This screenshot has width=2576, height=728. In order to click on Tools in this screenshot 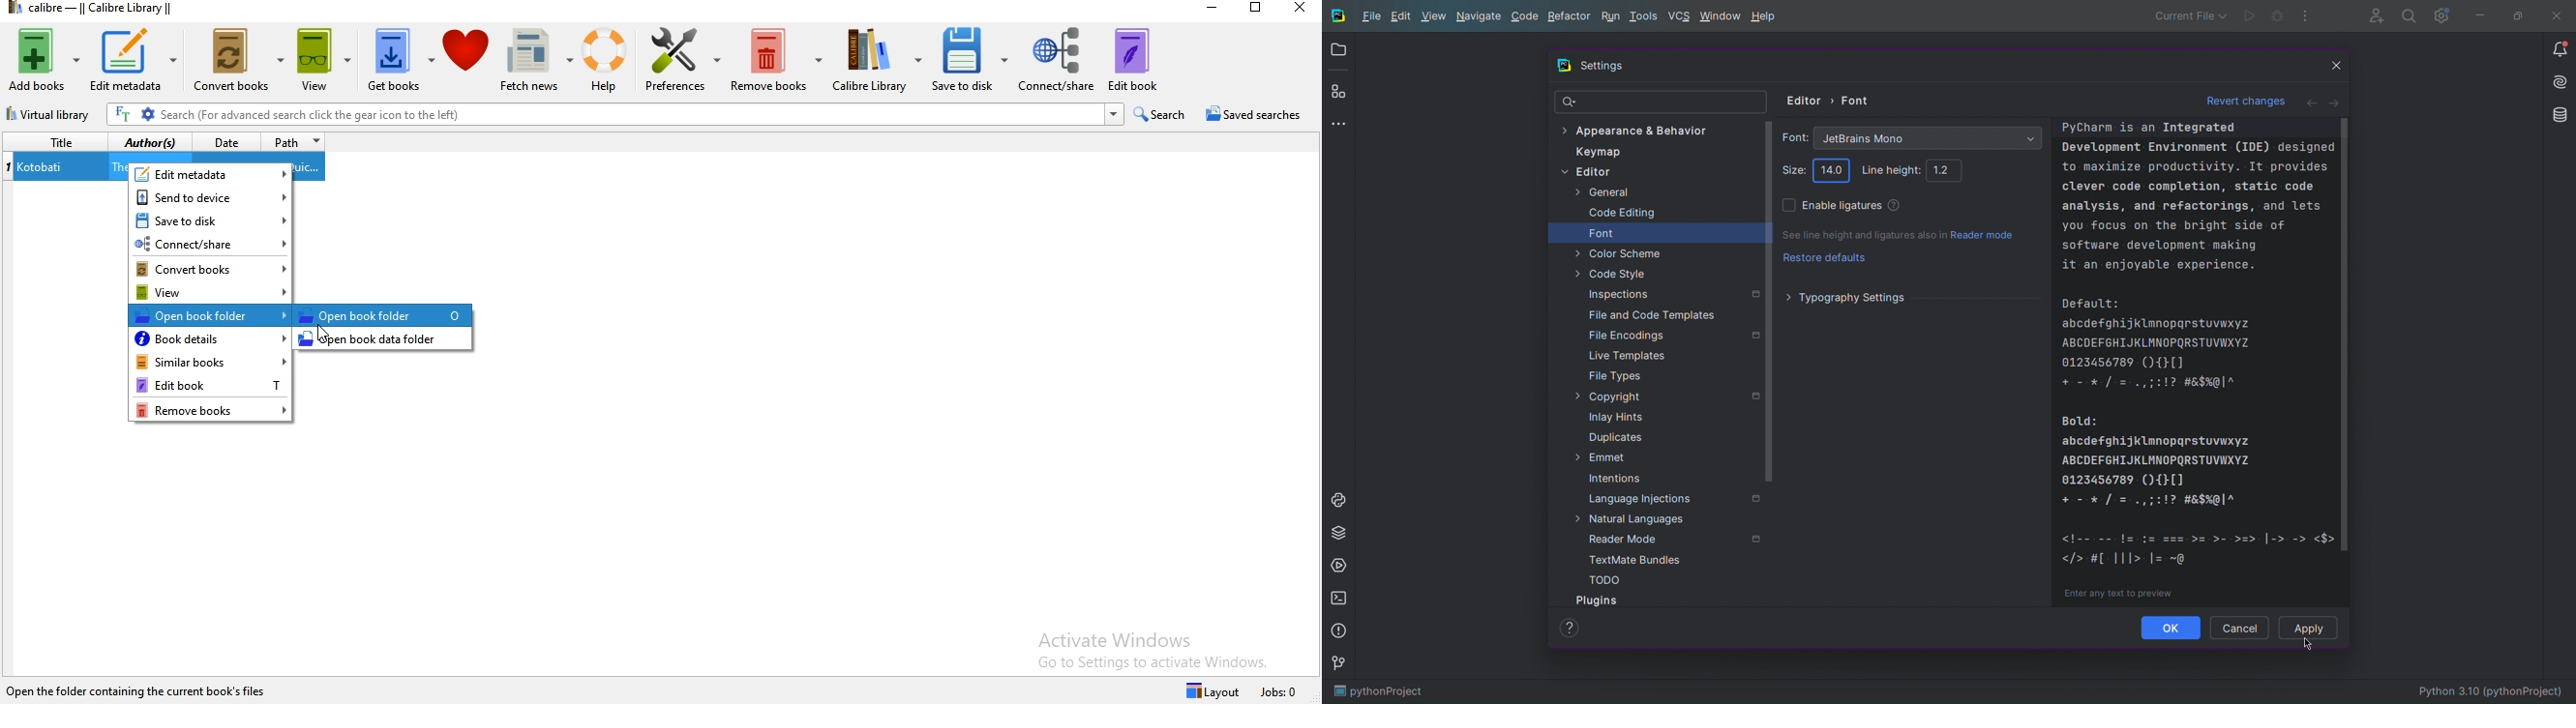, I will do `click(1643, 17)`.